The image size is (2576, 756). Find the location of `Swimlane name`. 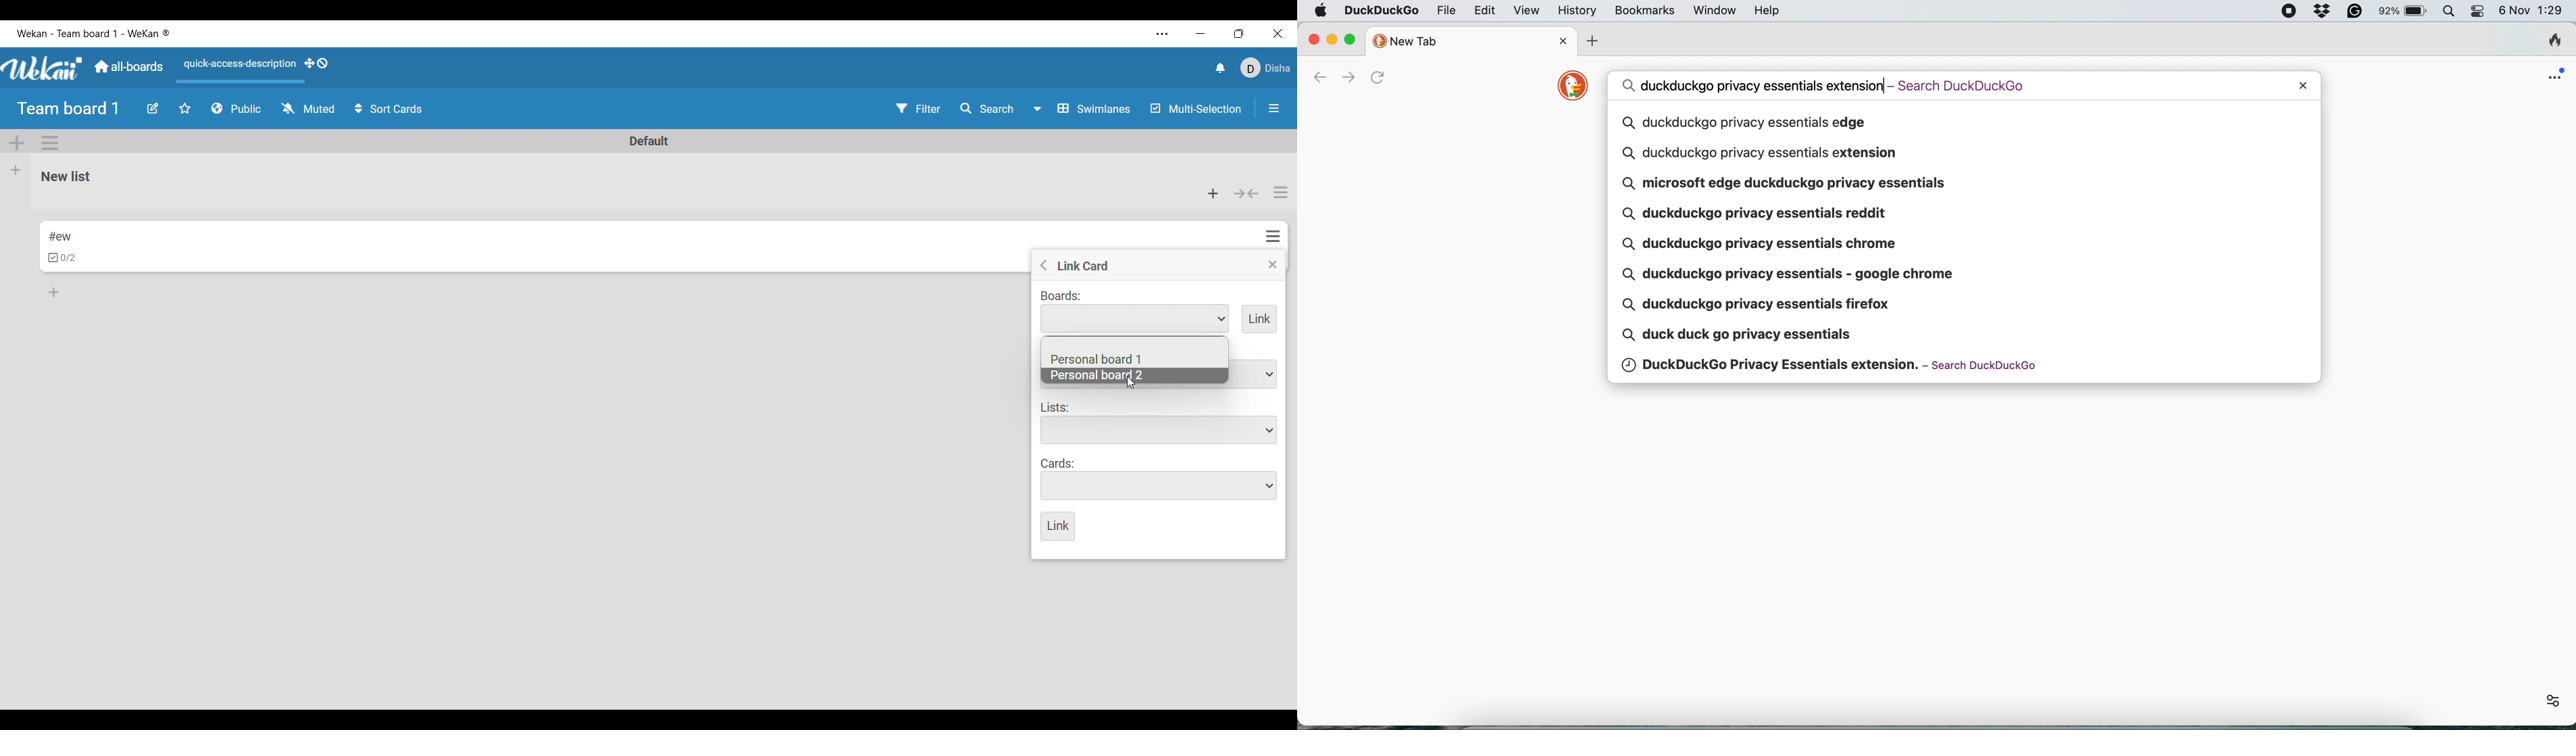

Swimlane name is located at coordinates (649, 141).